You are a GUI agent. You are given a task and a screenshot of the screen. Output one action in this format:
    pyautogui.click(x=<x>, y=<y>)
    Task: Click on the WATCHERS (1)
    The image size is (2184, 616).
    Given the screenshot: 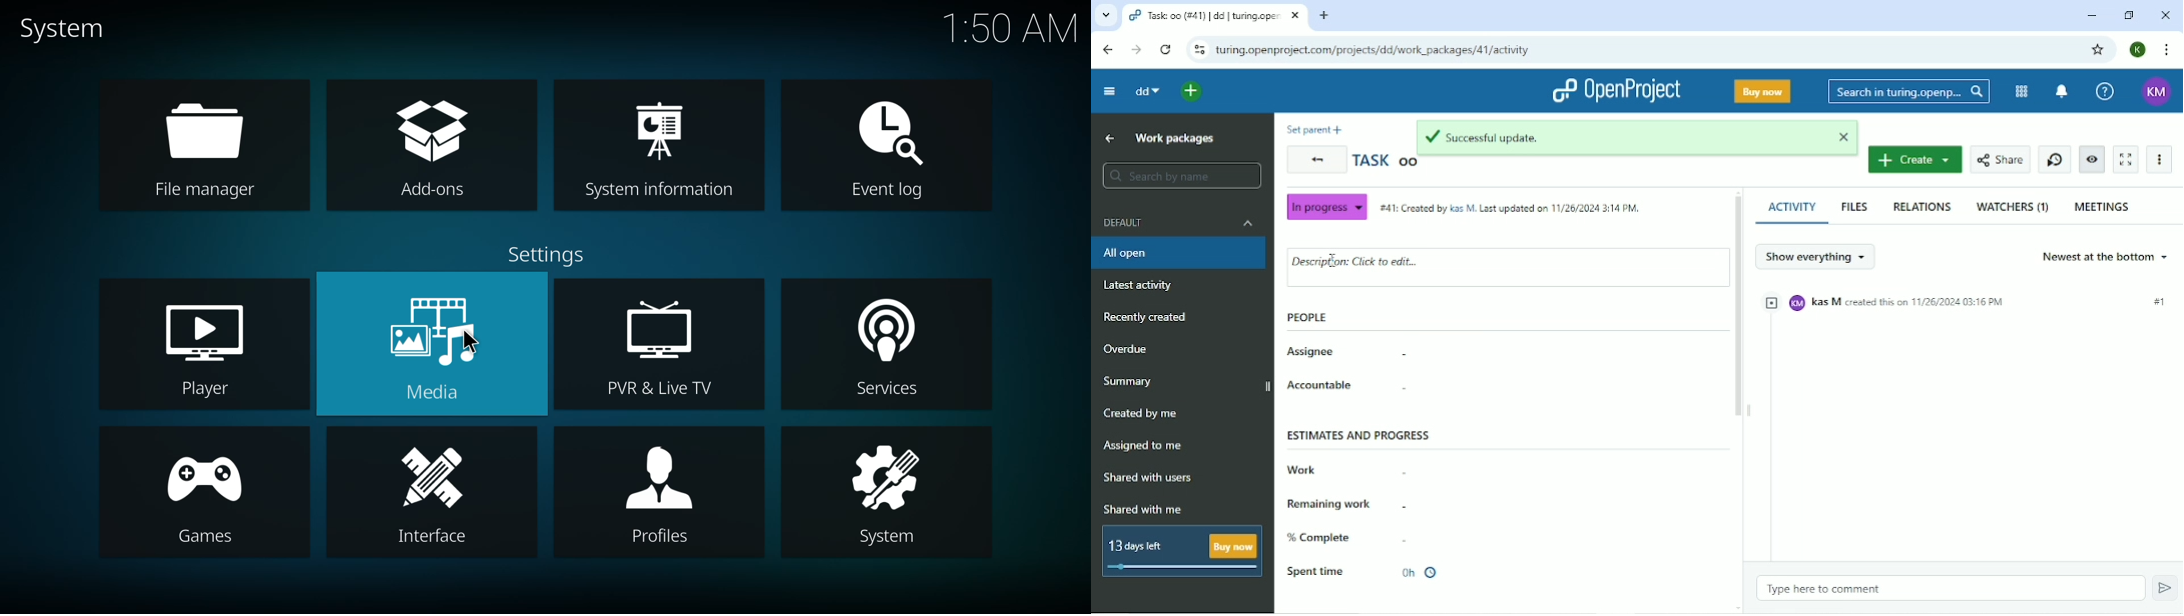 What is the action you would take?
    pyautogui.click(x=2012, y=207)
    